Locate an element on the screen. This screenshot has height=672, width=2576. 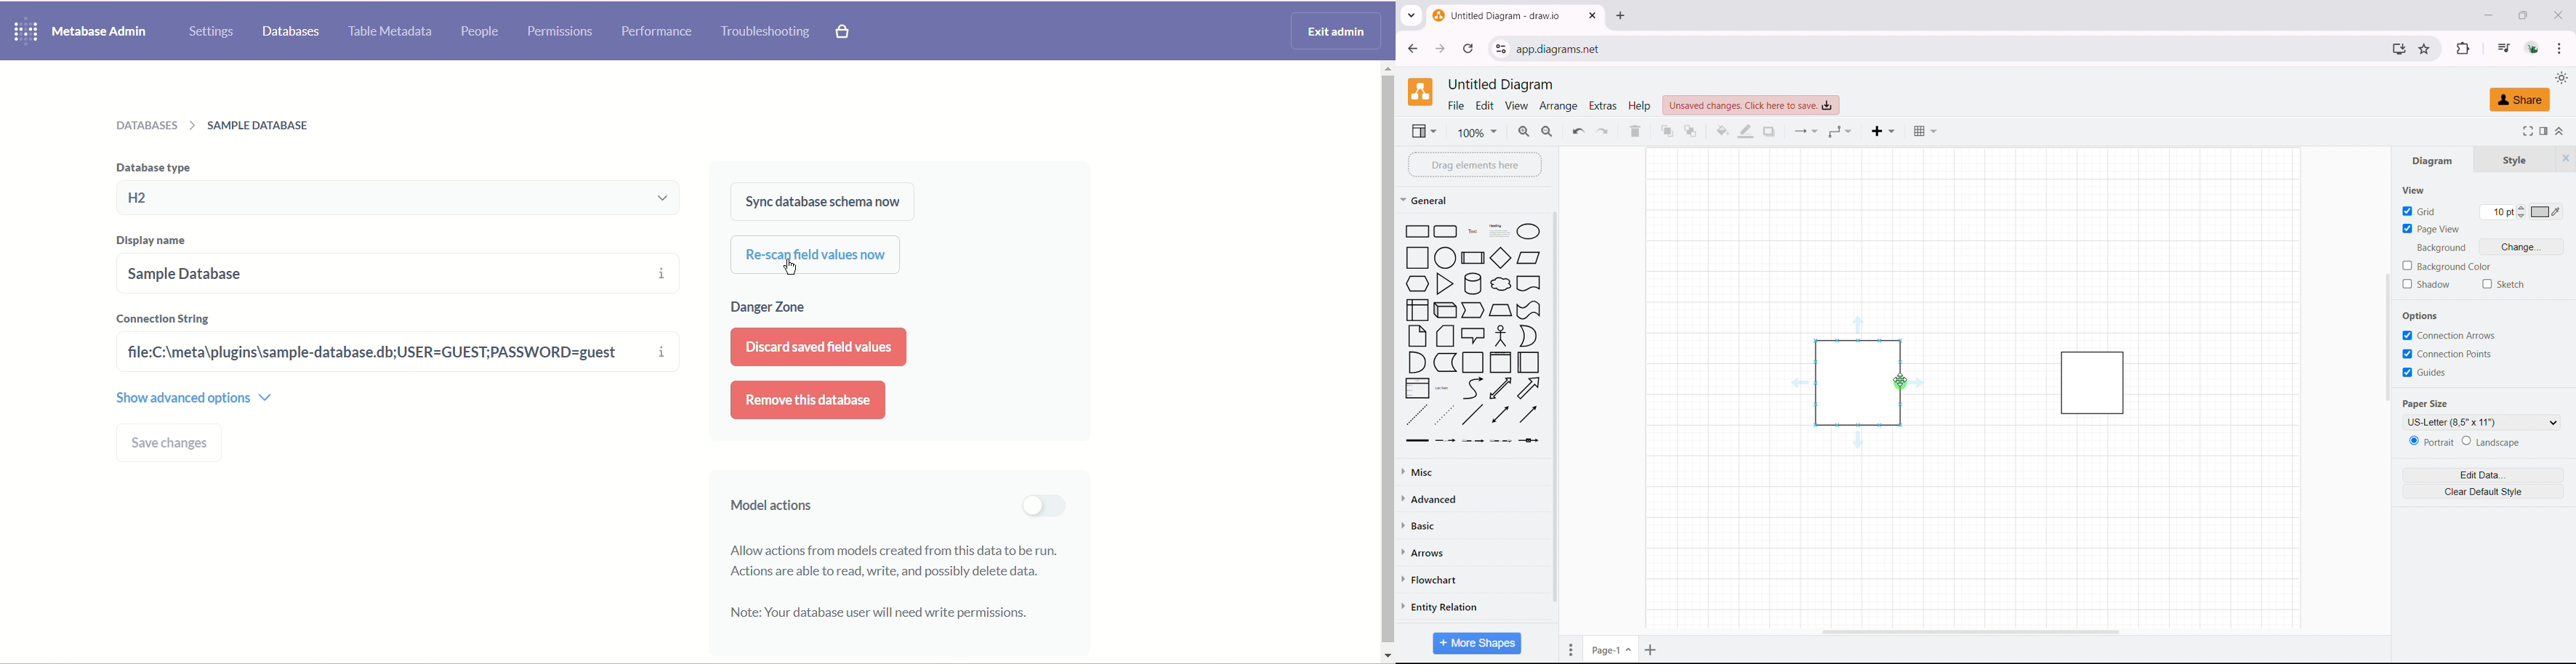
view is located at coordinates (1423, 130).